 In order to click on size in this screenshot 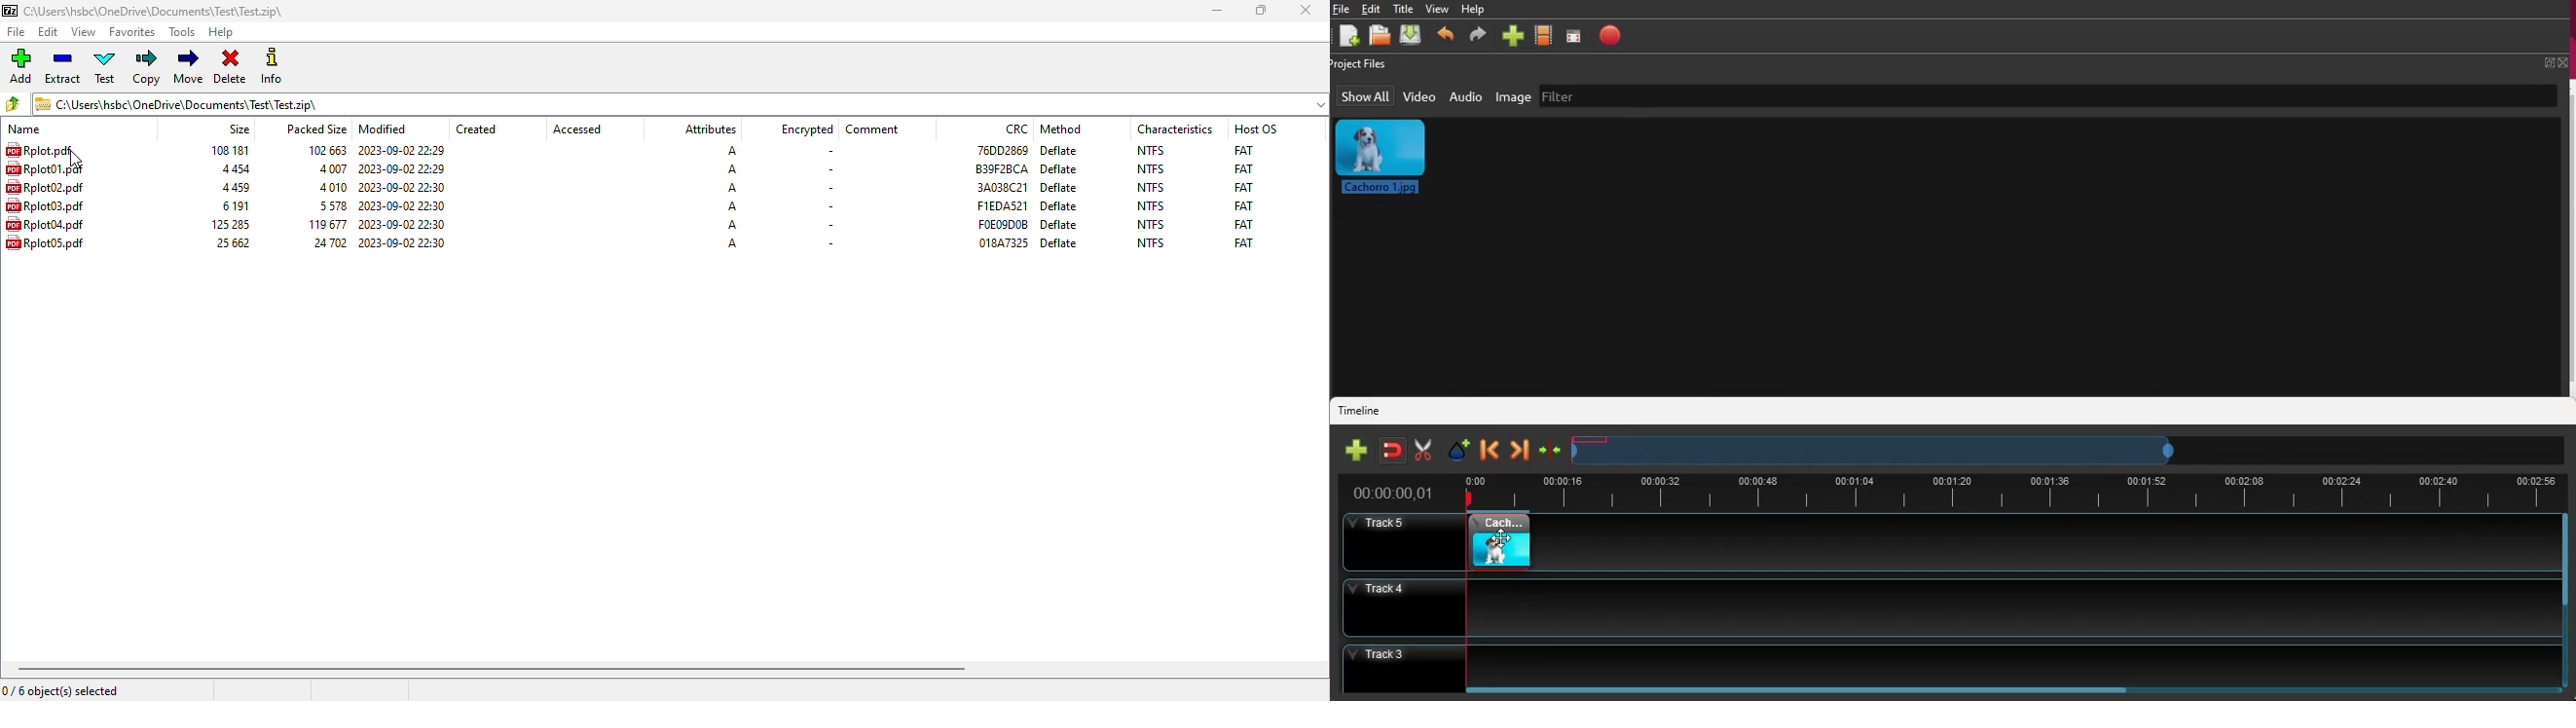, I will do `click(234, 188)`.